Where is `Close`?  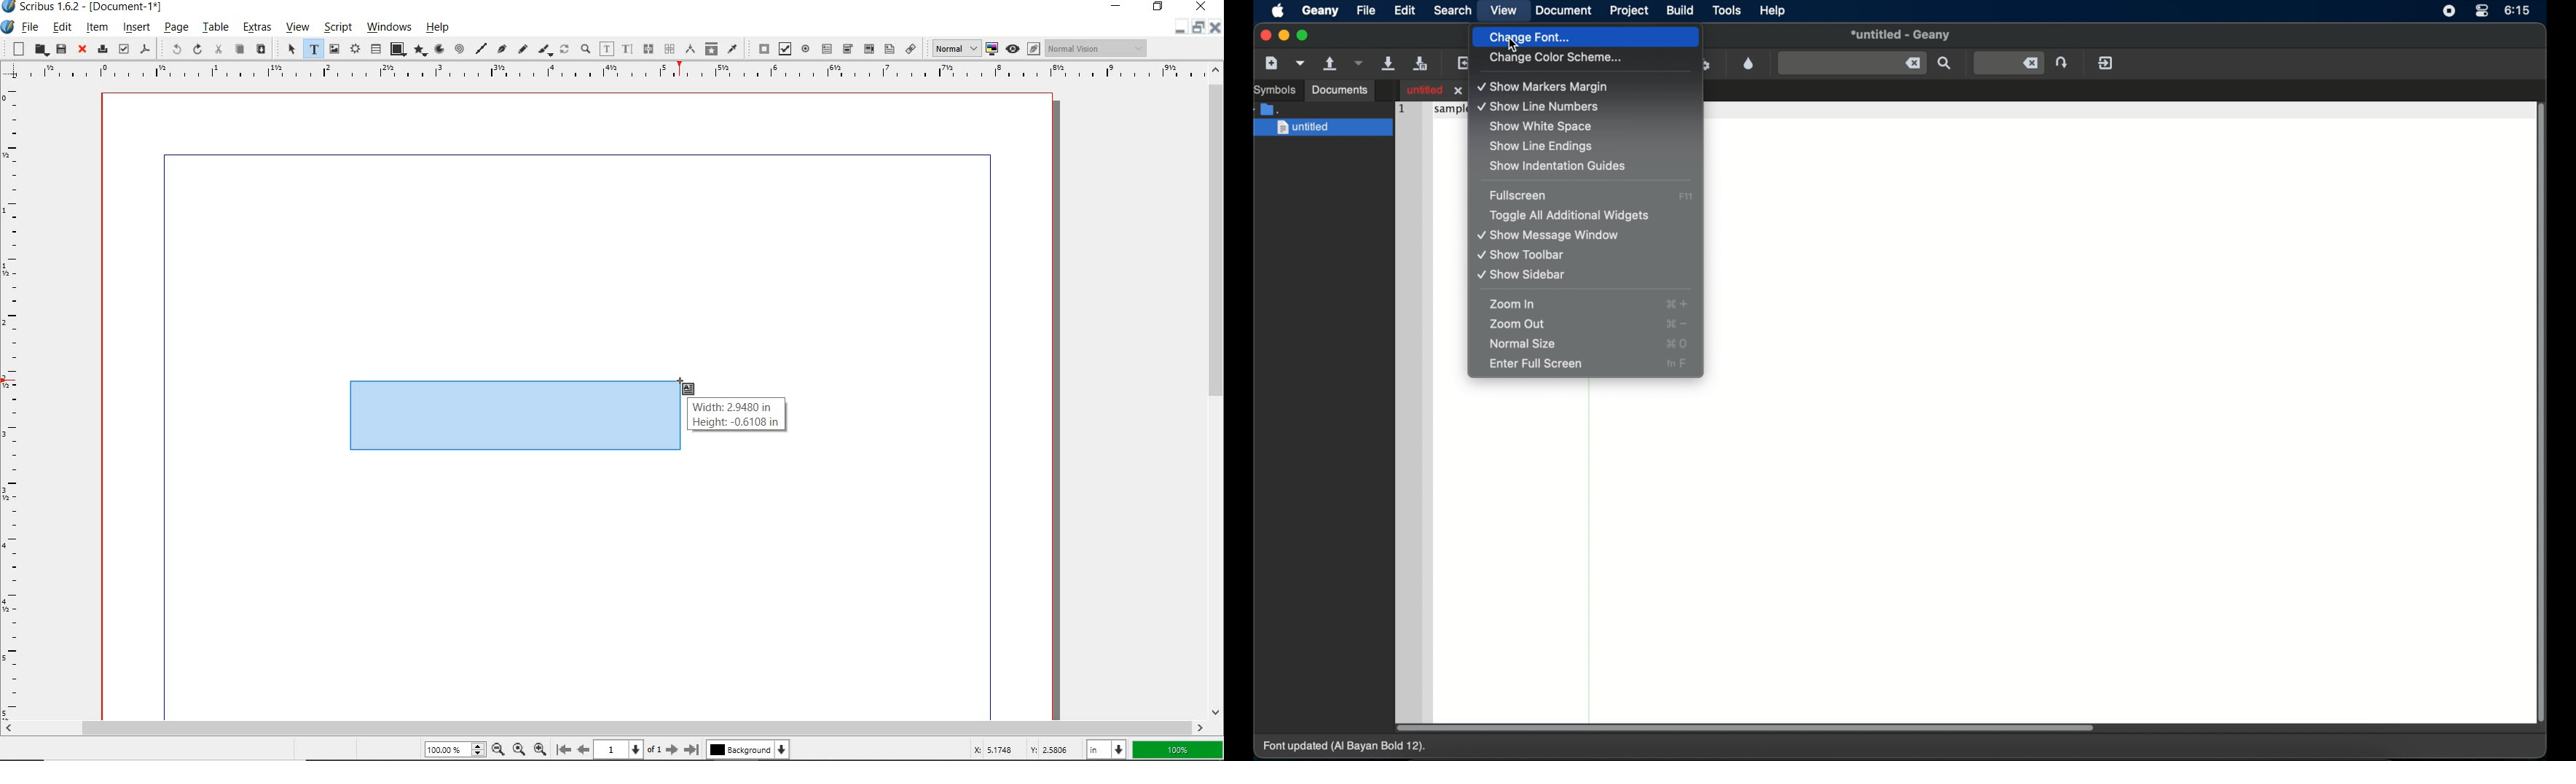 Close is located at coordinates (1214, 29).